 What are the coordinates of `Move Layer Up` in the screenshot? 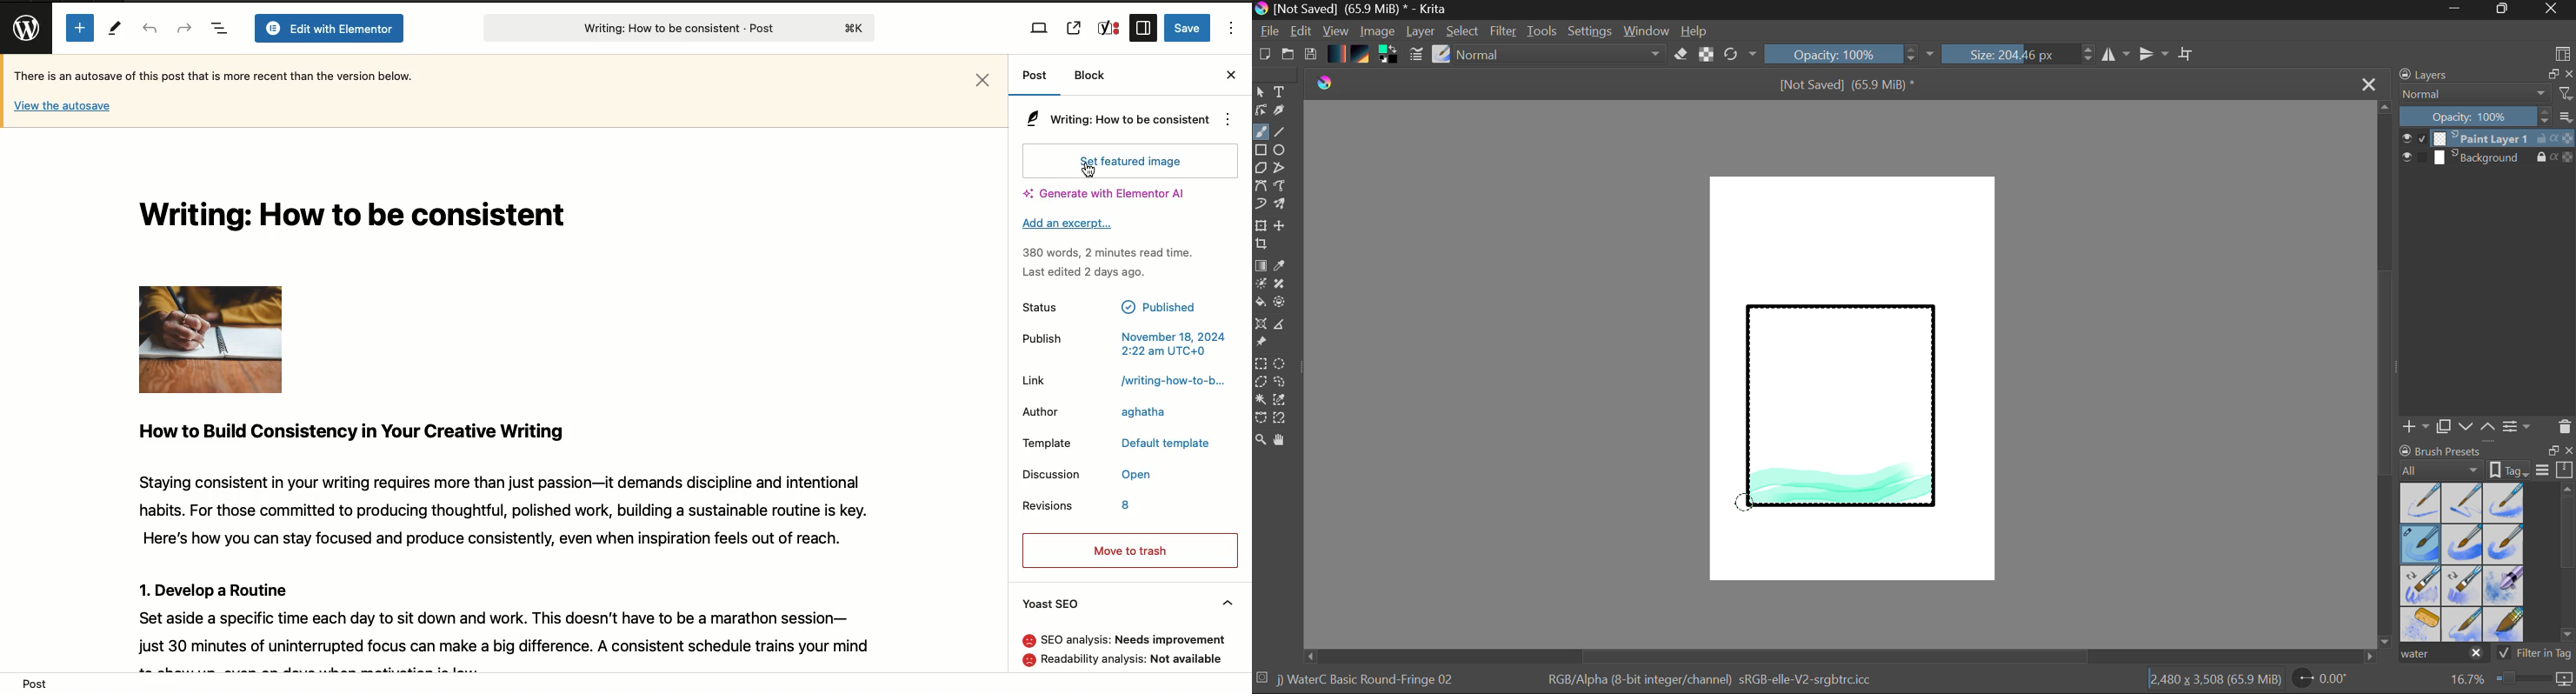 It's located at (2488, 426).